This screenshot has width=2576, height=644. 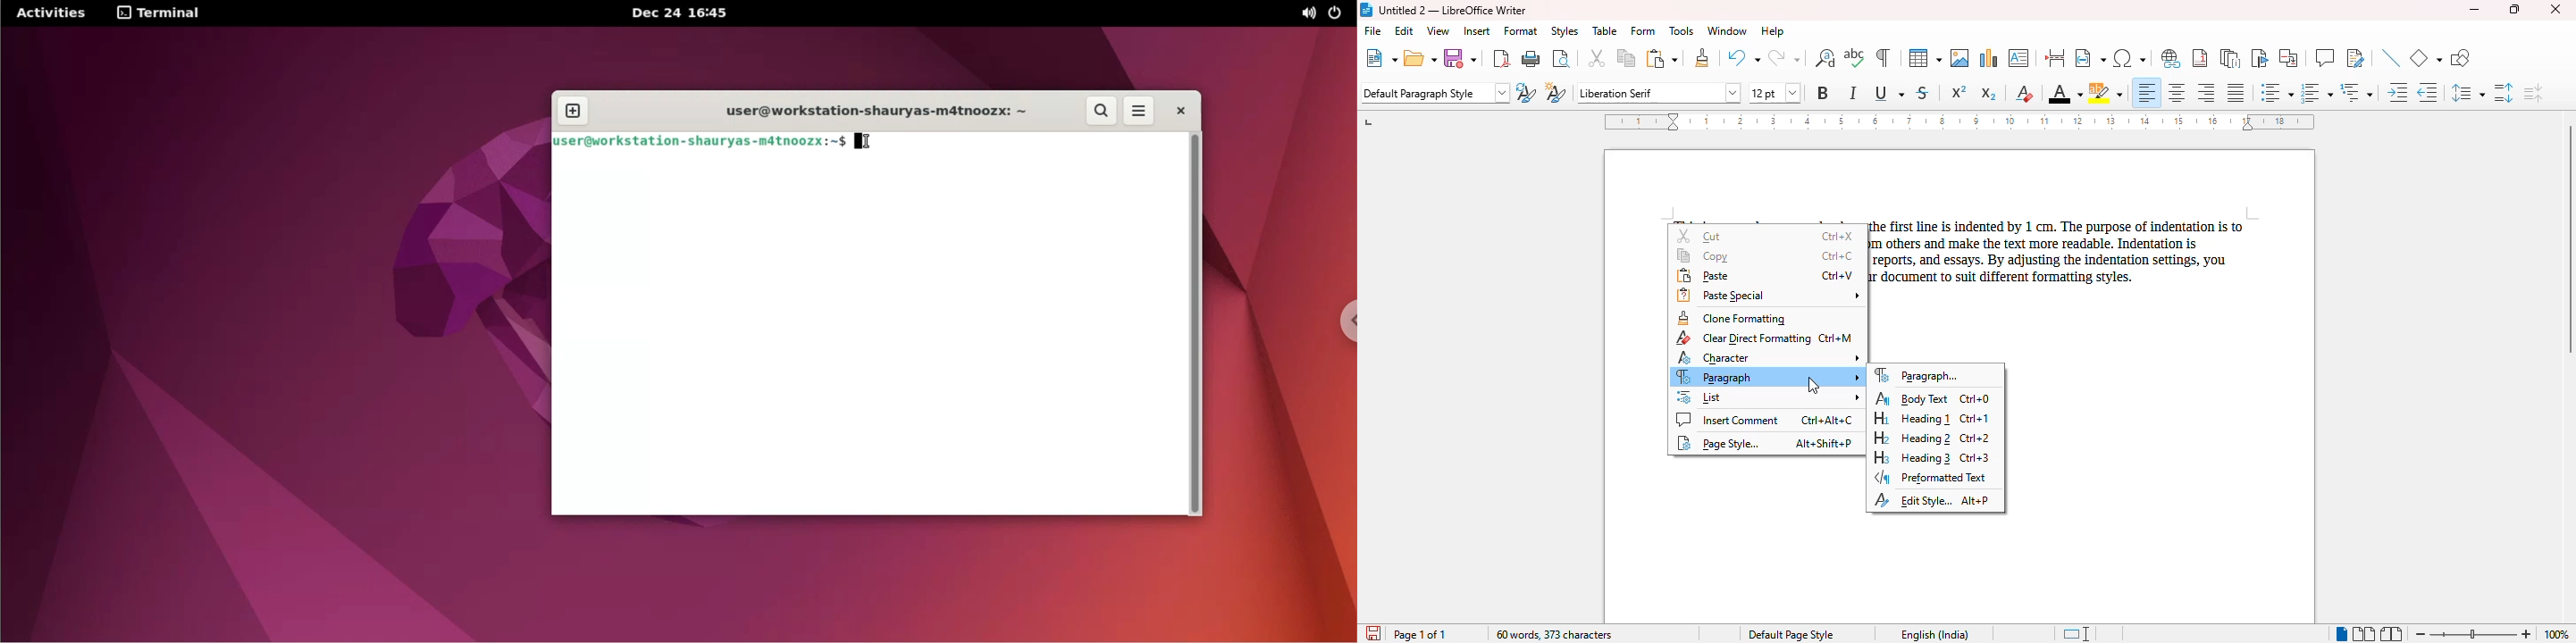 What do you see at coordinates (2324, 57) in the screenshot?
I see `insert comment` at bounding box center [2324, 57].